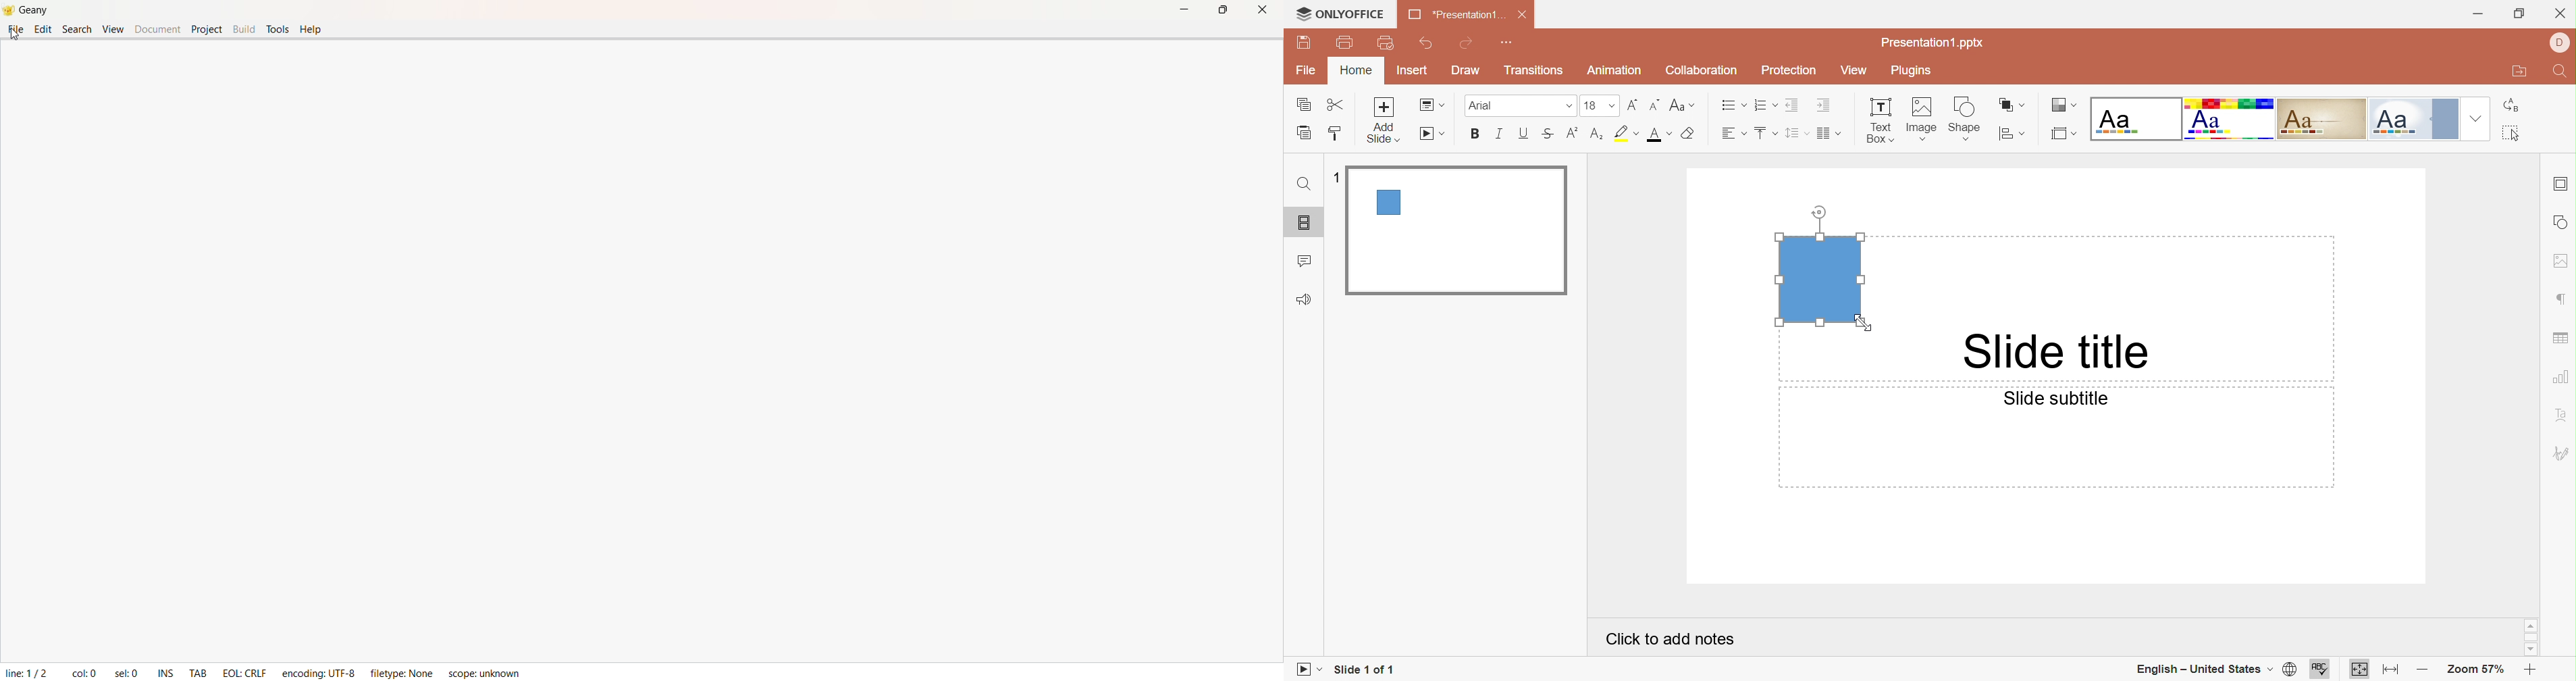 The height and width of the screenshot is (700, 2576). I want to click on Font, so click(1519, 105).